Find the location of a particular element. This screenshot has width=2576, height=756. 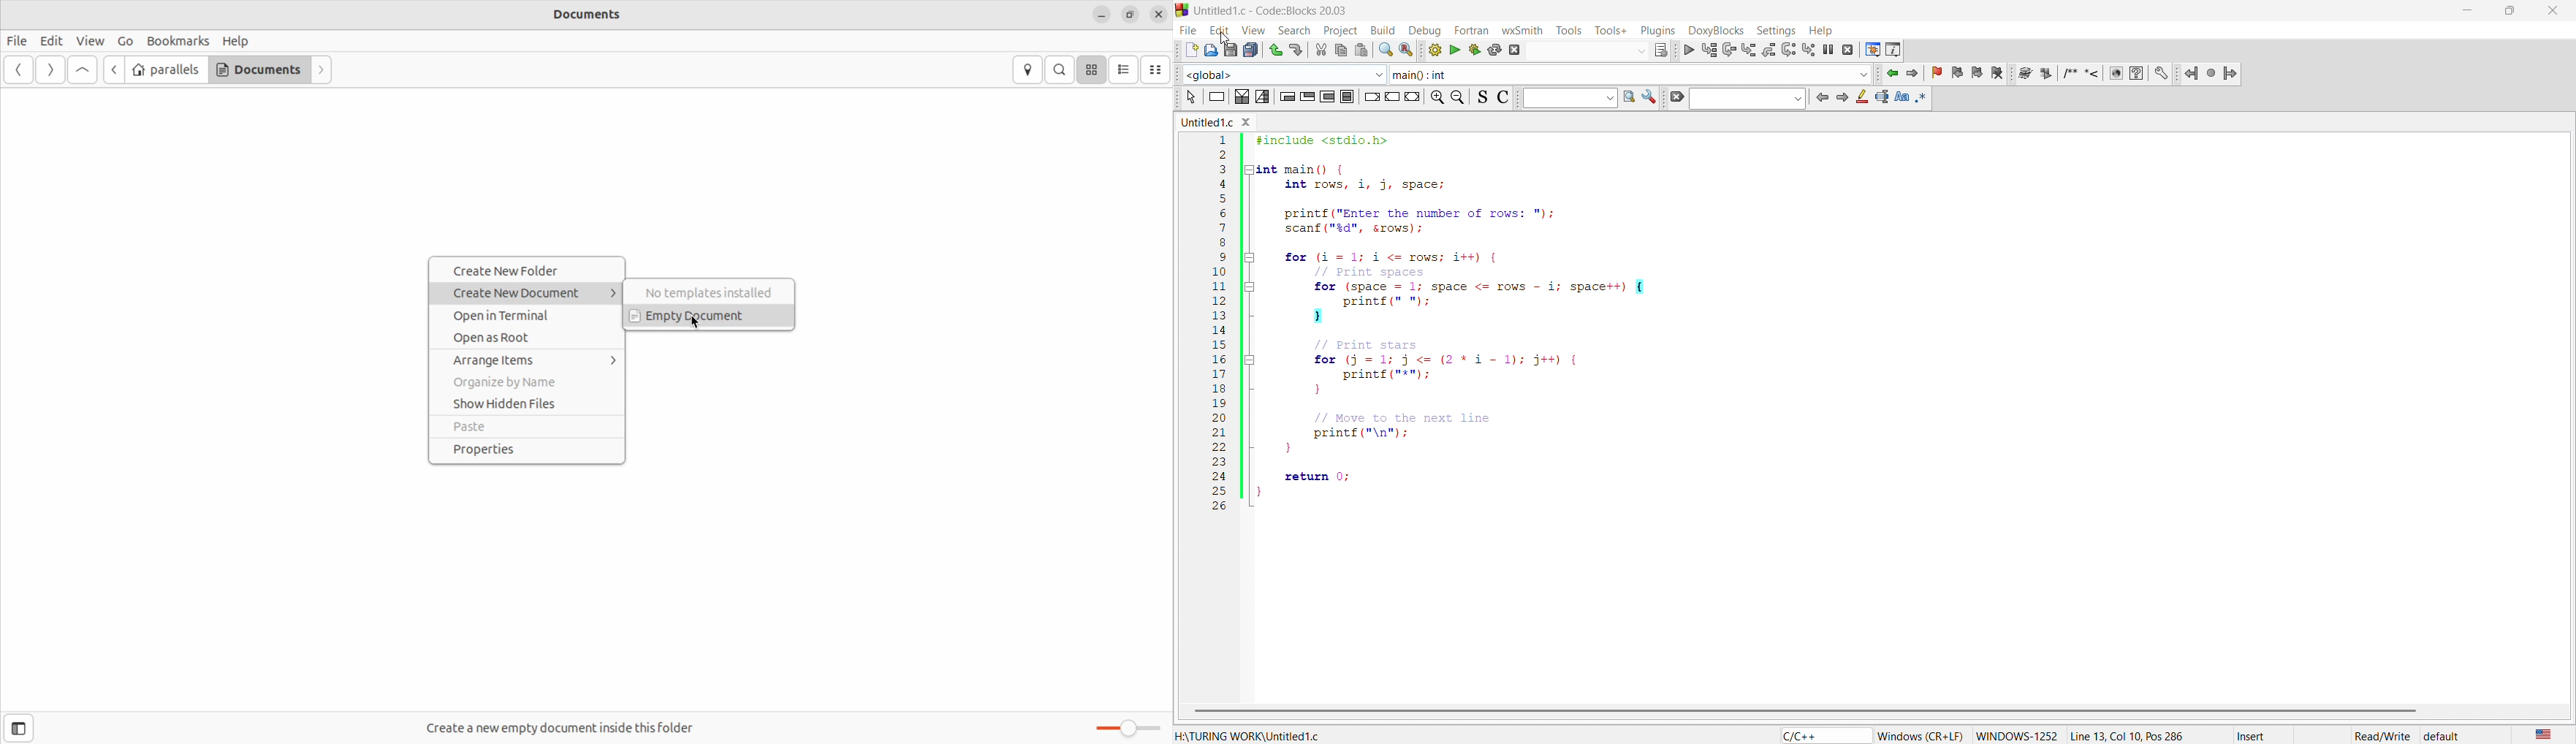

zoom i is located at coordinates (1435, 97).